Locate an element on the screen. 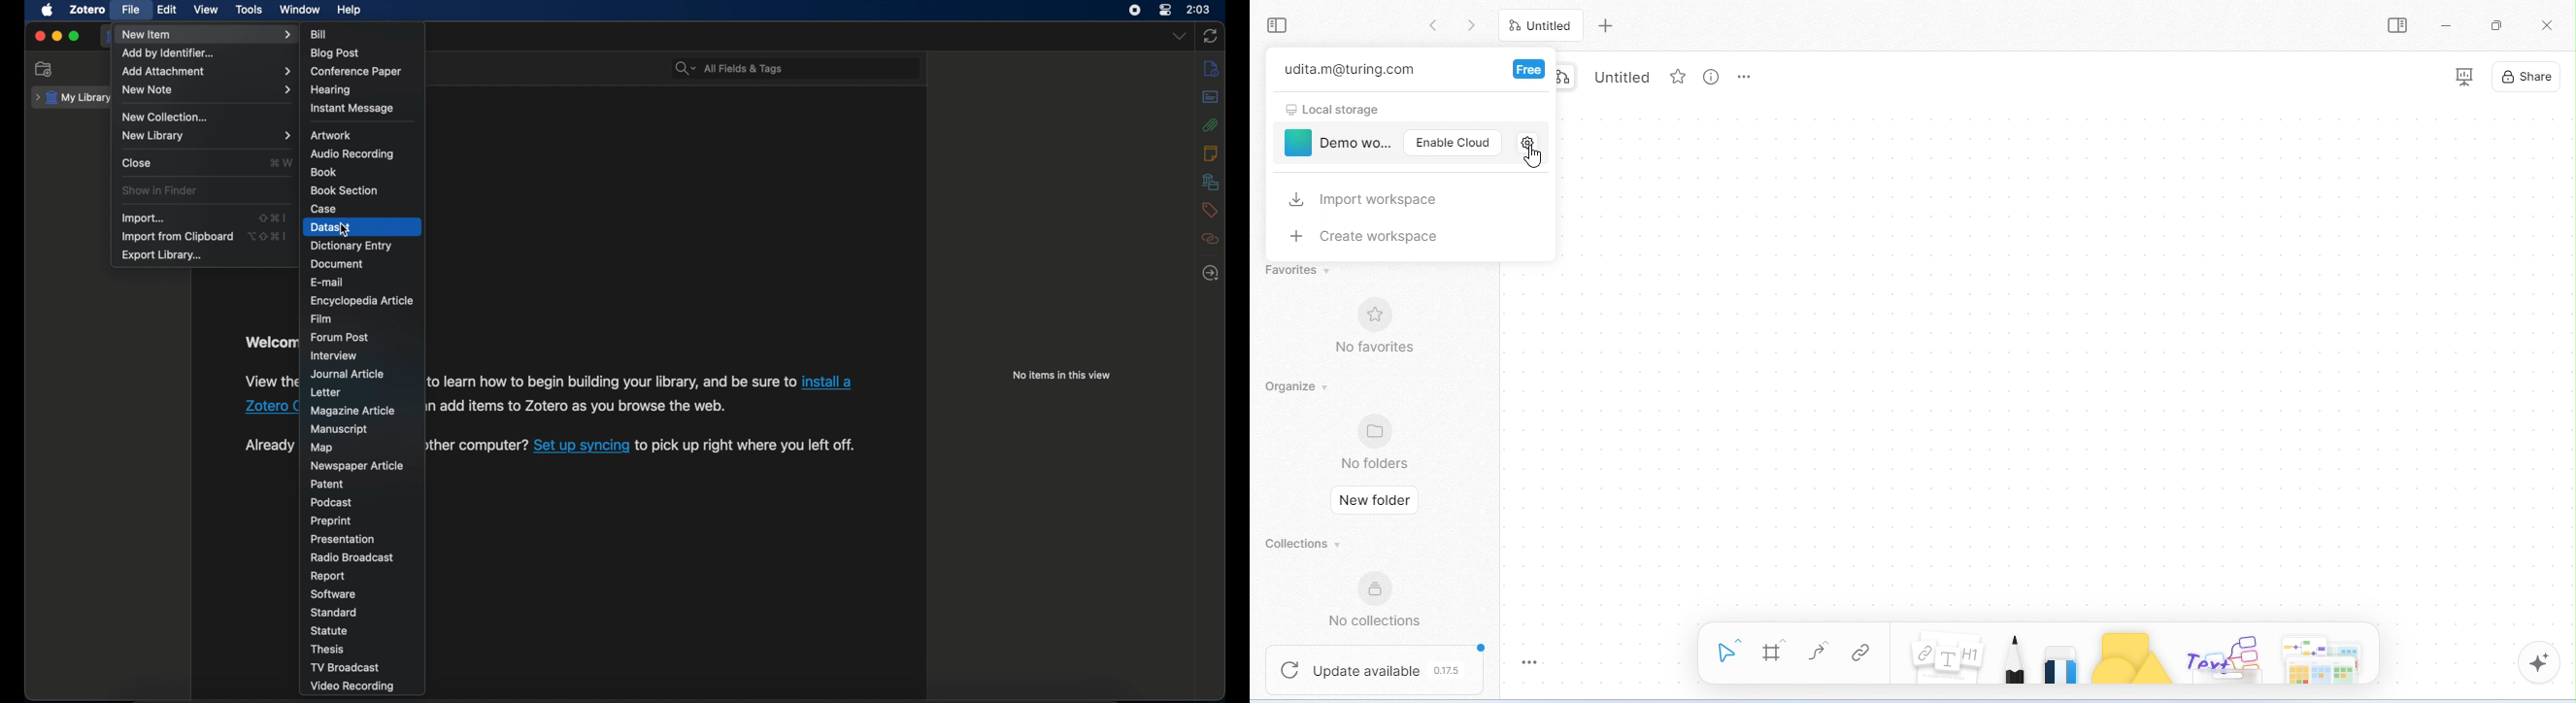  obscure text is located at coordinates (269, 344).